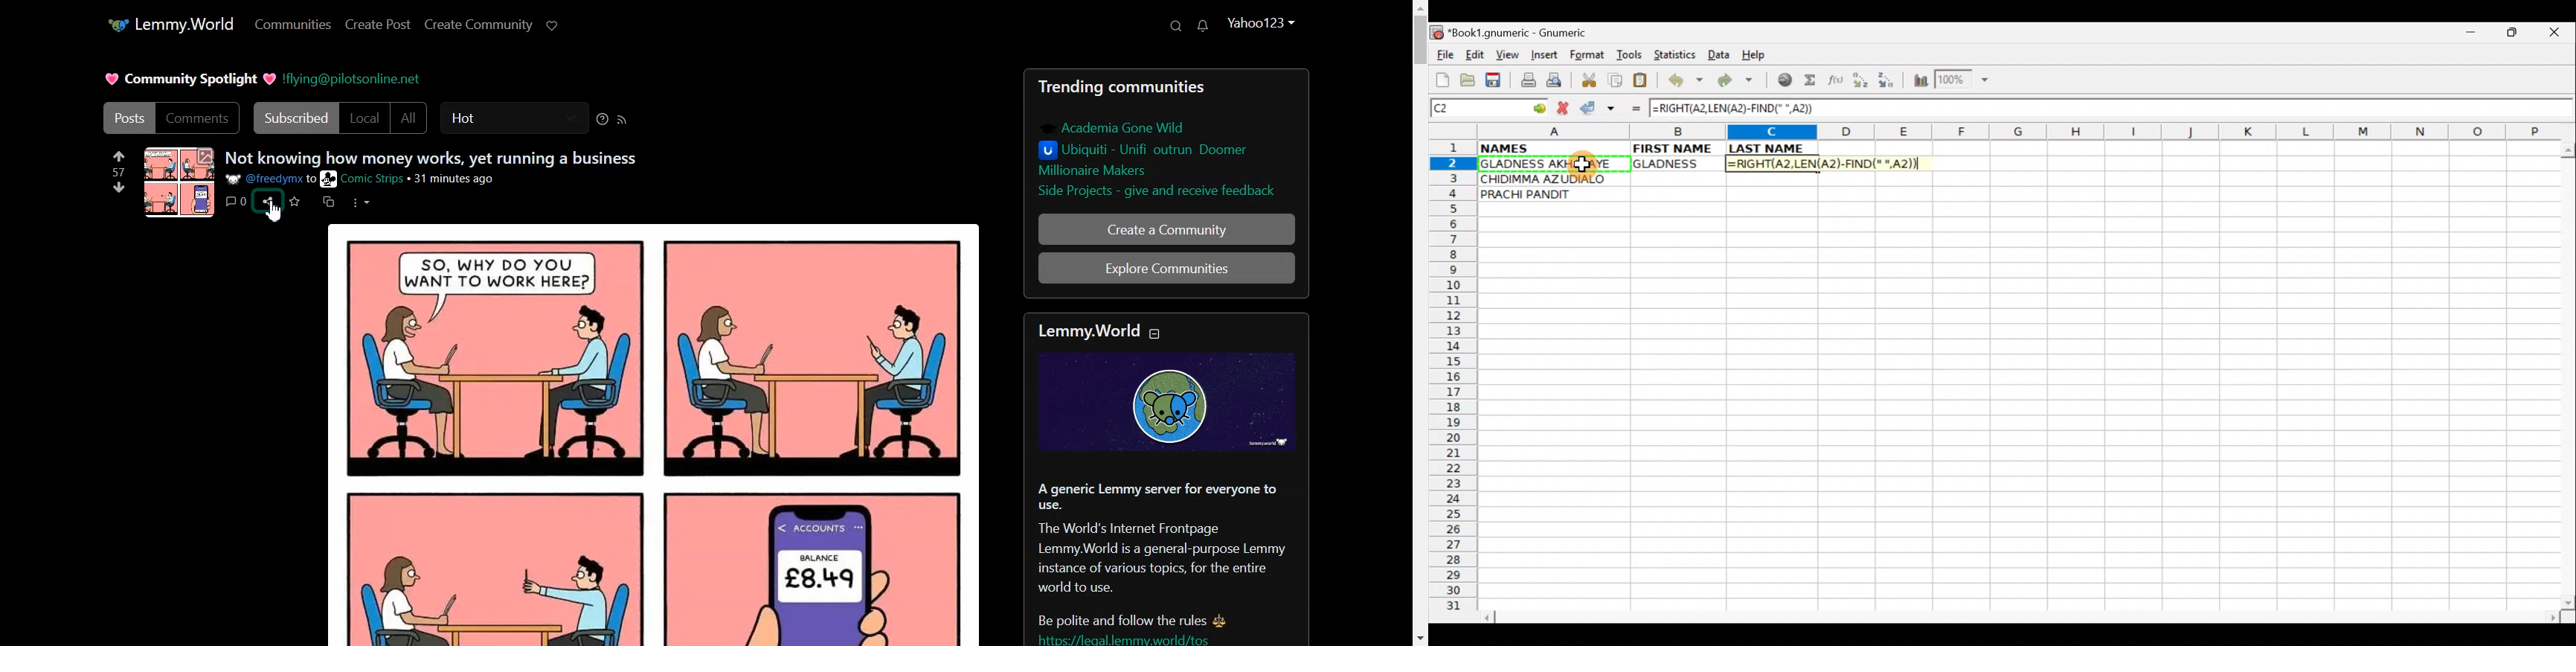 This screenshot has height=672, width=2576. What do you see at coordinates (1203, 26) in the screenshot?
I see `Unread Messages` at bounding box center [1203, 26].